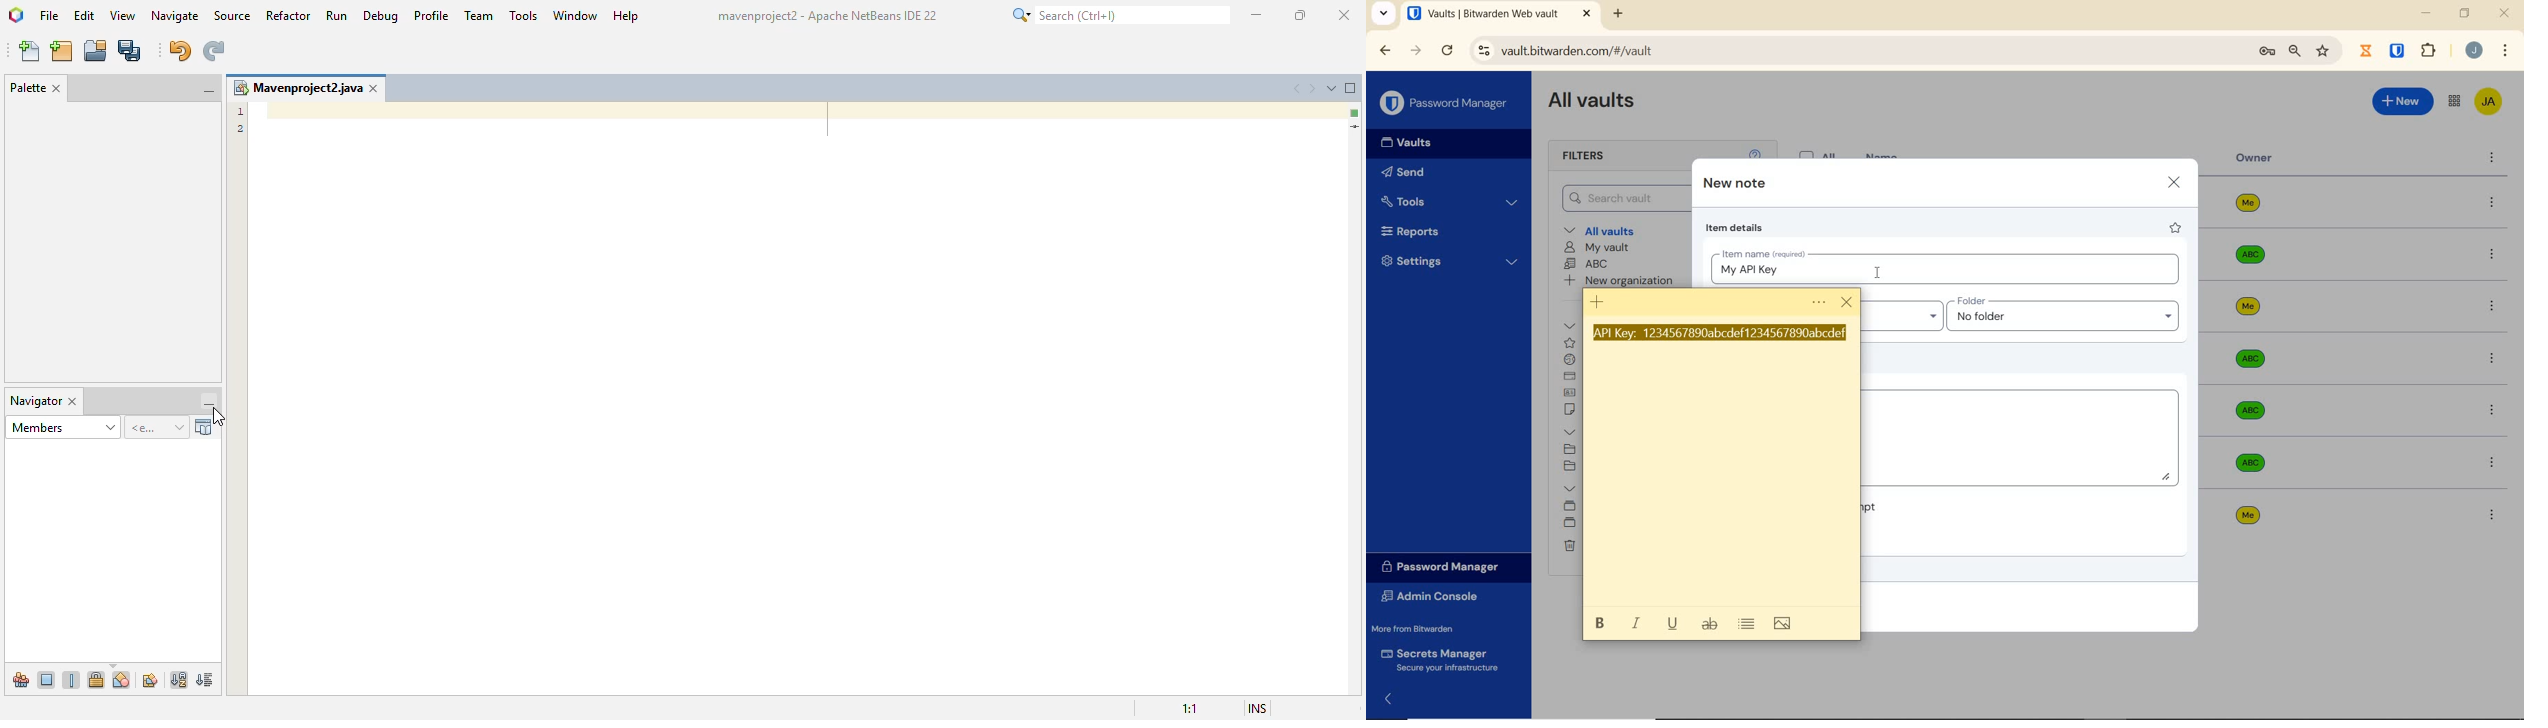 Image resolution: width=2548 pixels, height=728 pixels. Describe the element at coordinates (1586, 157) in the screenshot. I see `Filters` at that location.